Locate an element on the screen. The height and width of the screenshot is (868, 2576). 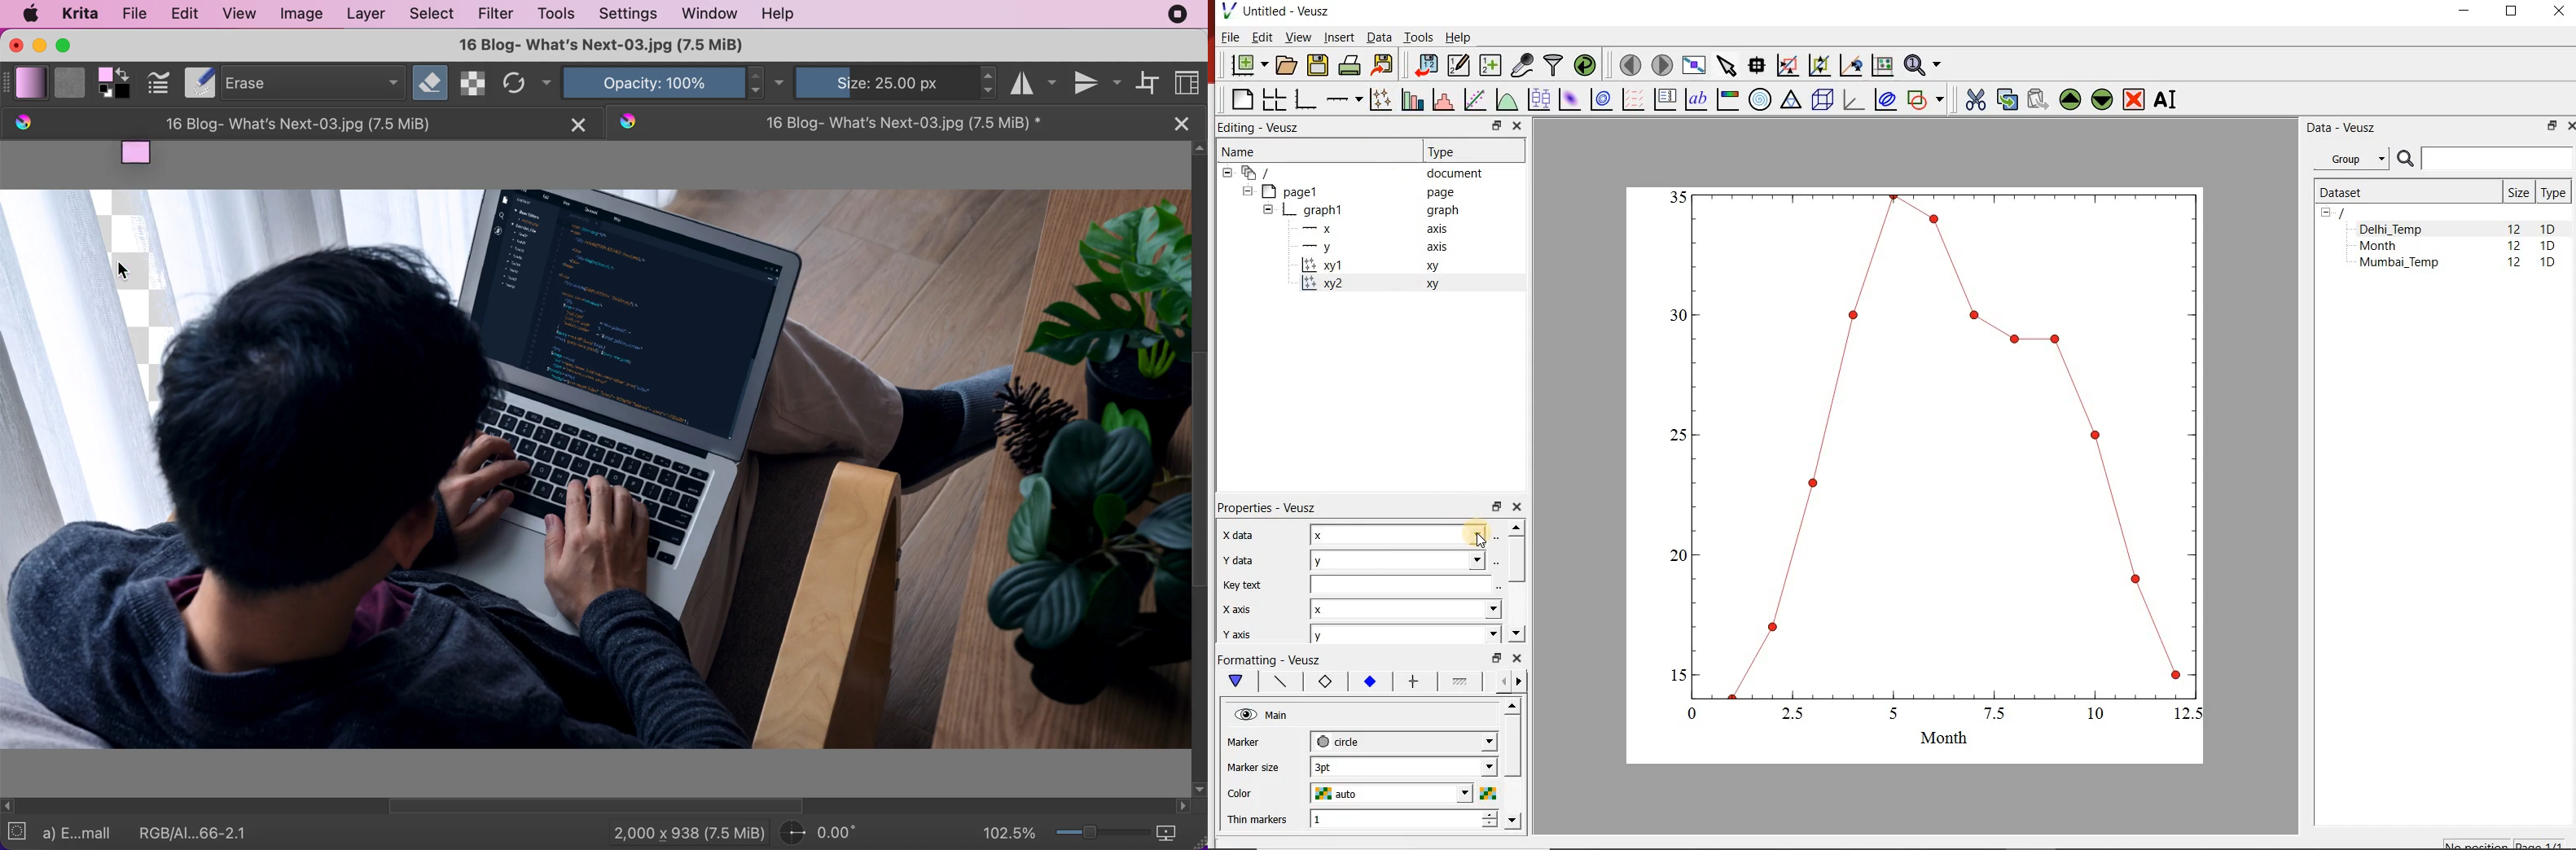
File is located at coordinates (1229, 37).